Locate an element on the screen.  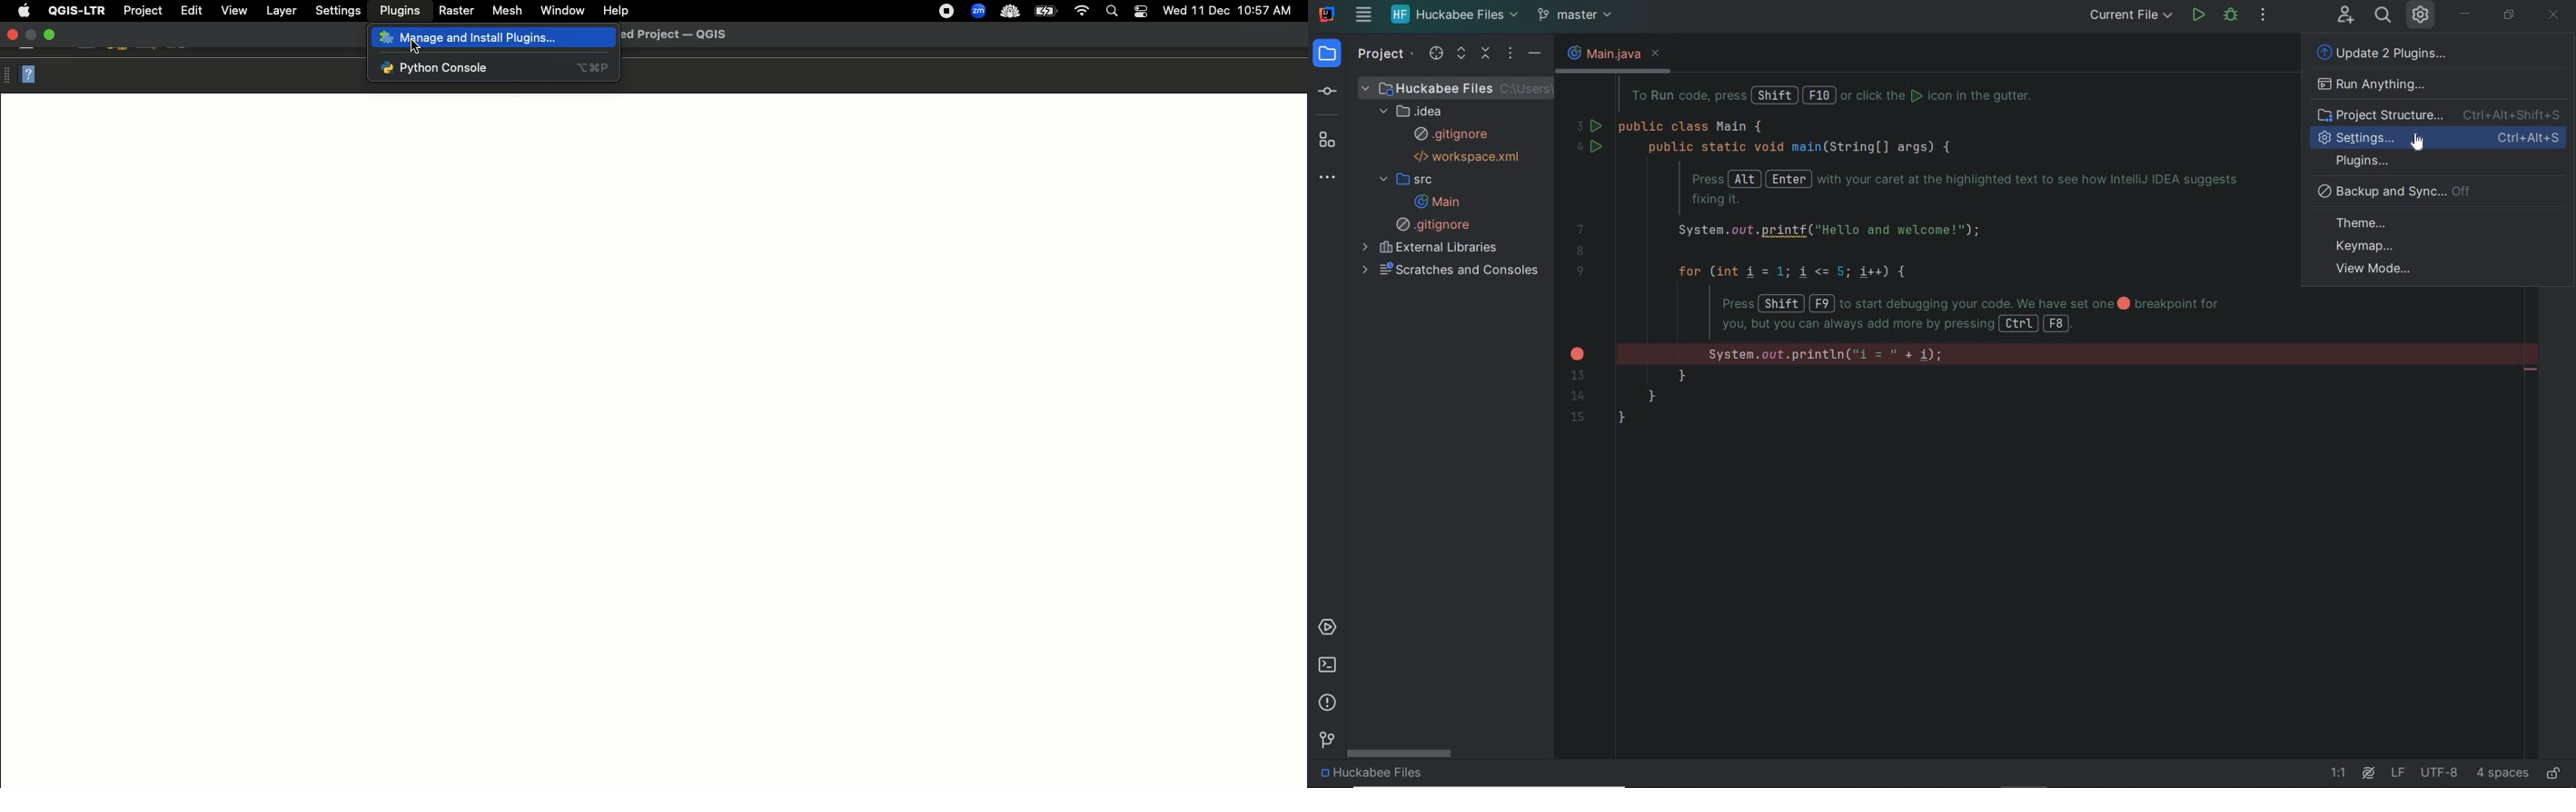
main is located at coordinates (1436, 202).